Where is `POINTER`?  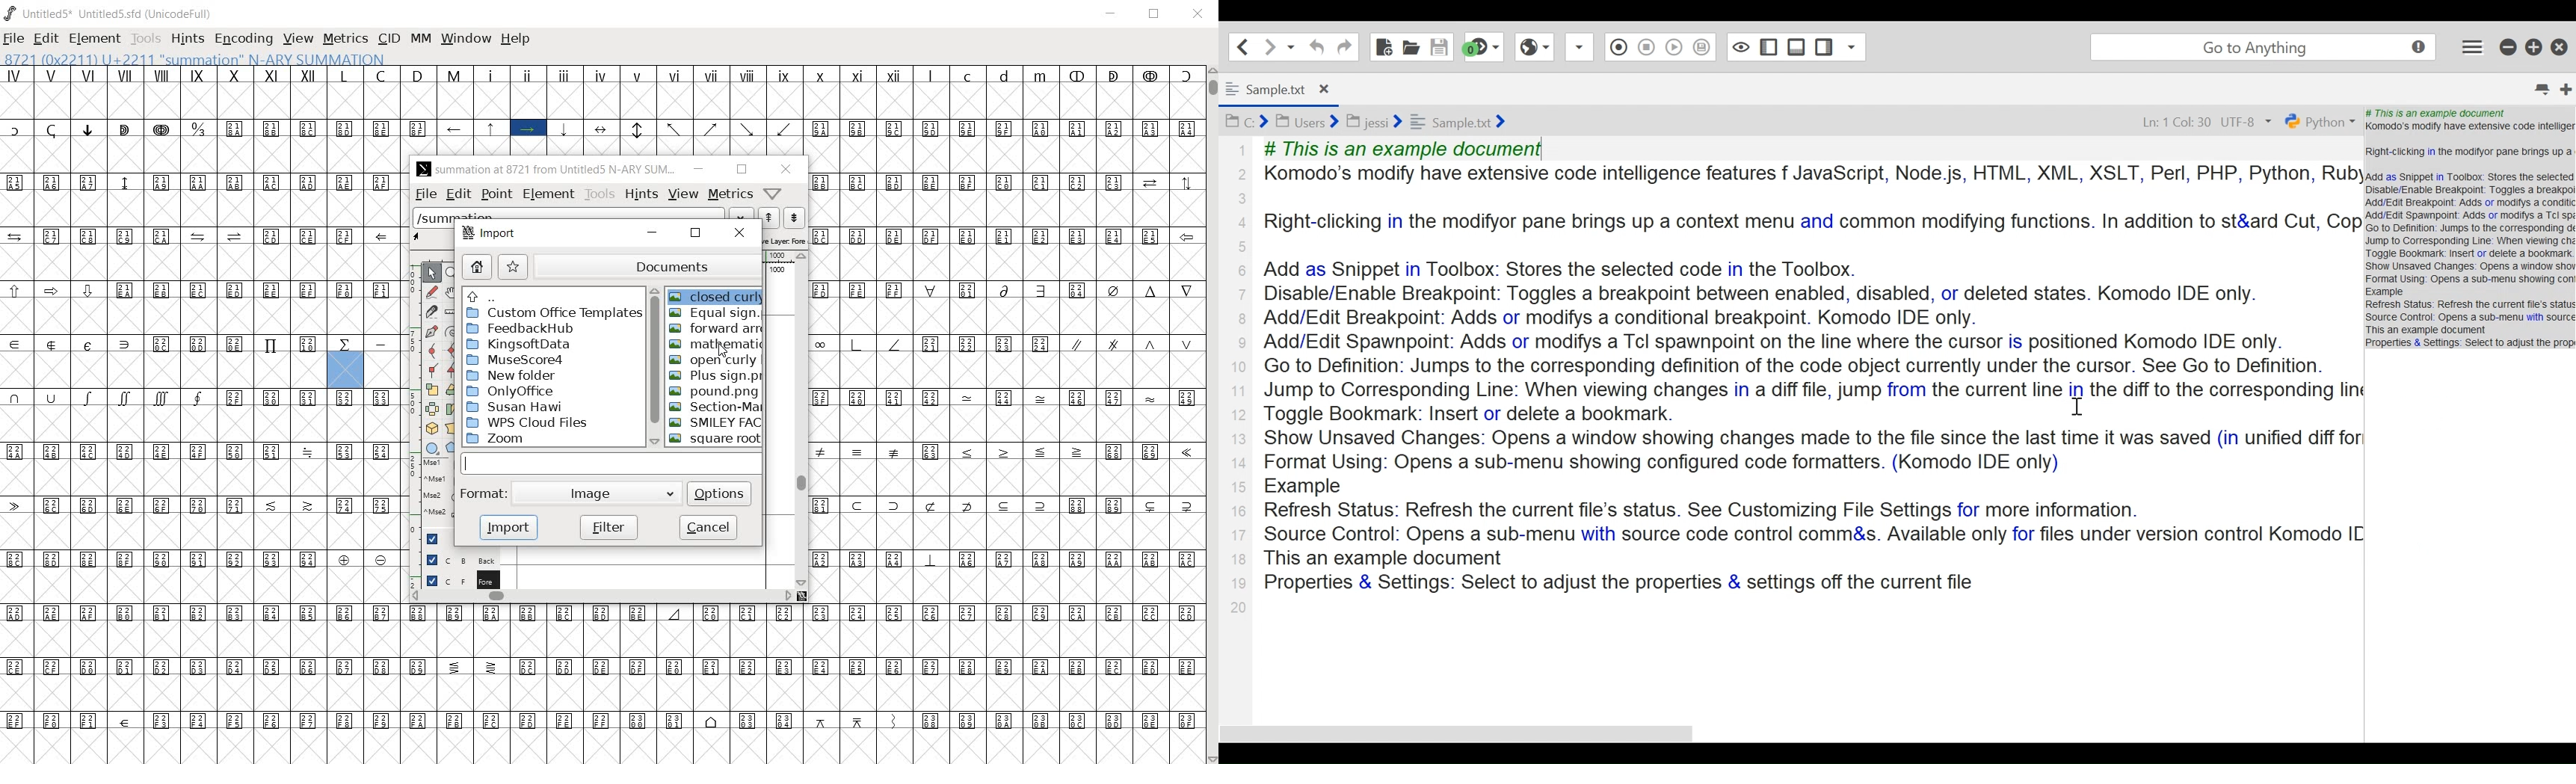
POINTER is located at coordinates (431, 272).